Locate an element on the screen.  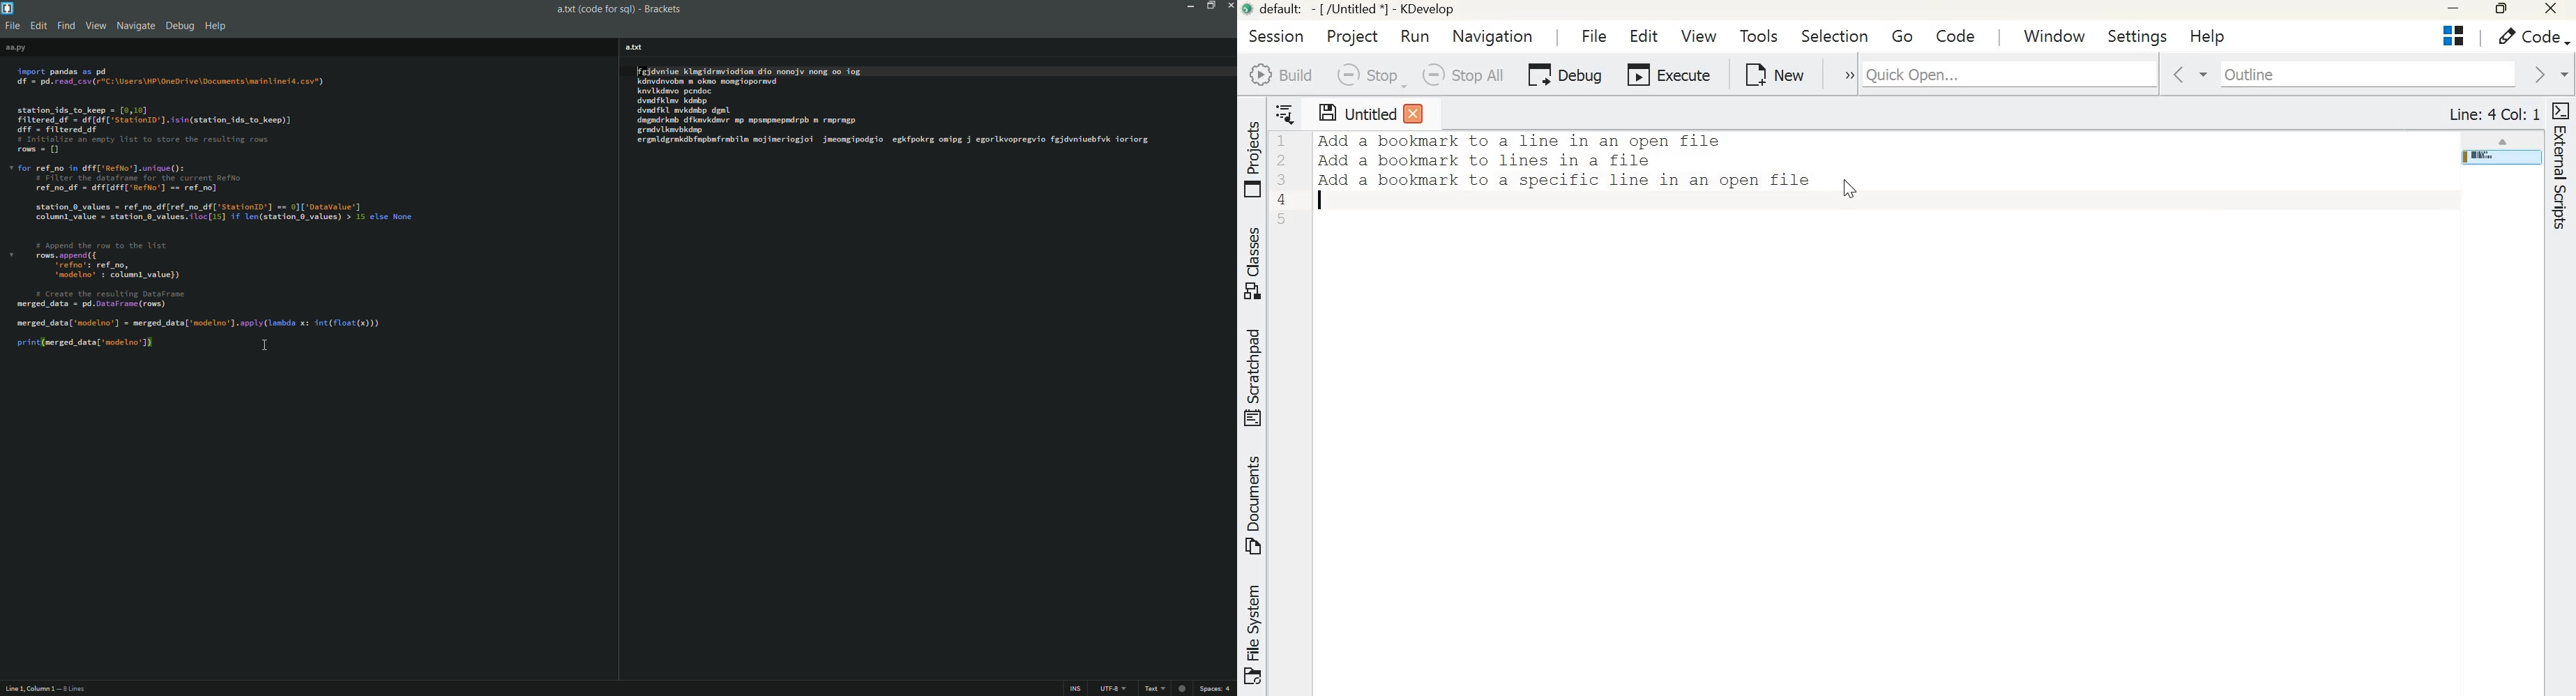
cursor position is located at coordinates (53, 687).